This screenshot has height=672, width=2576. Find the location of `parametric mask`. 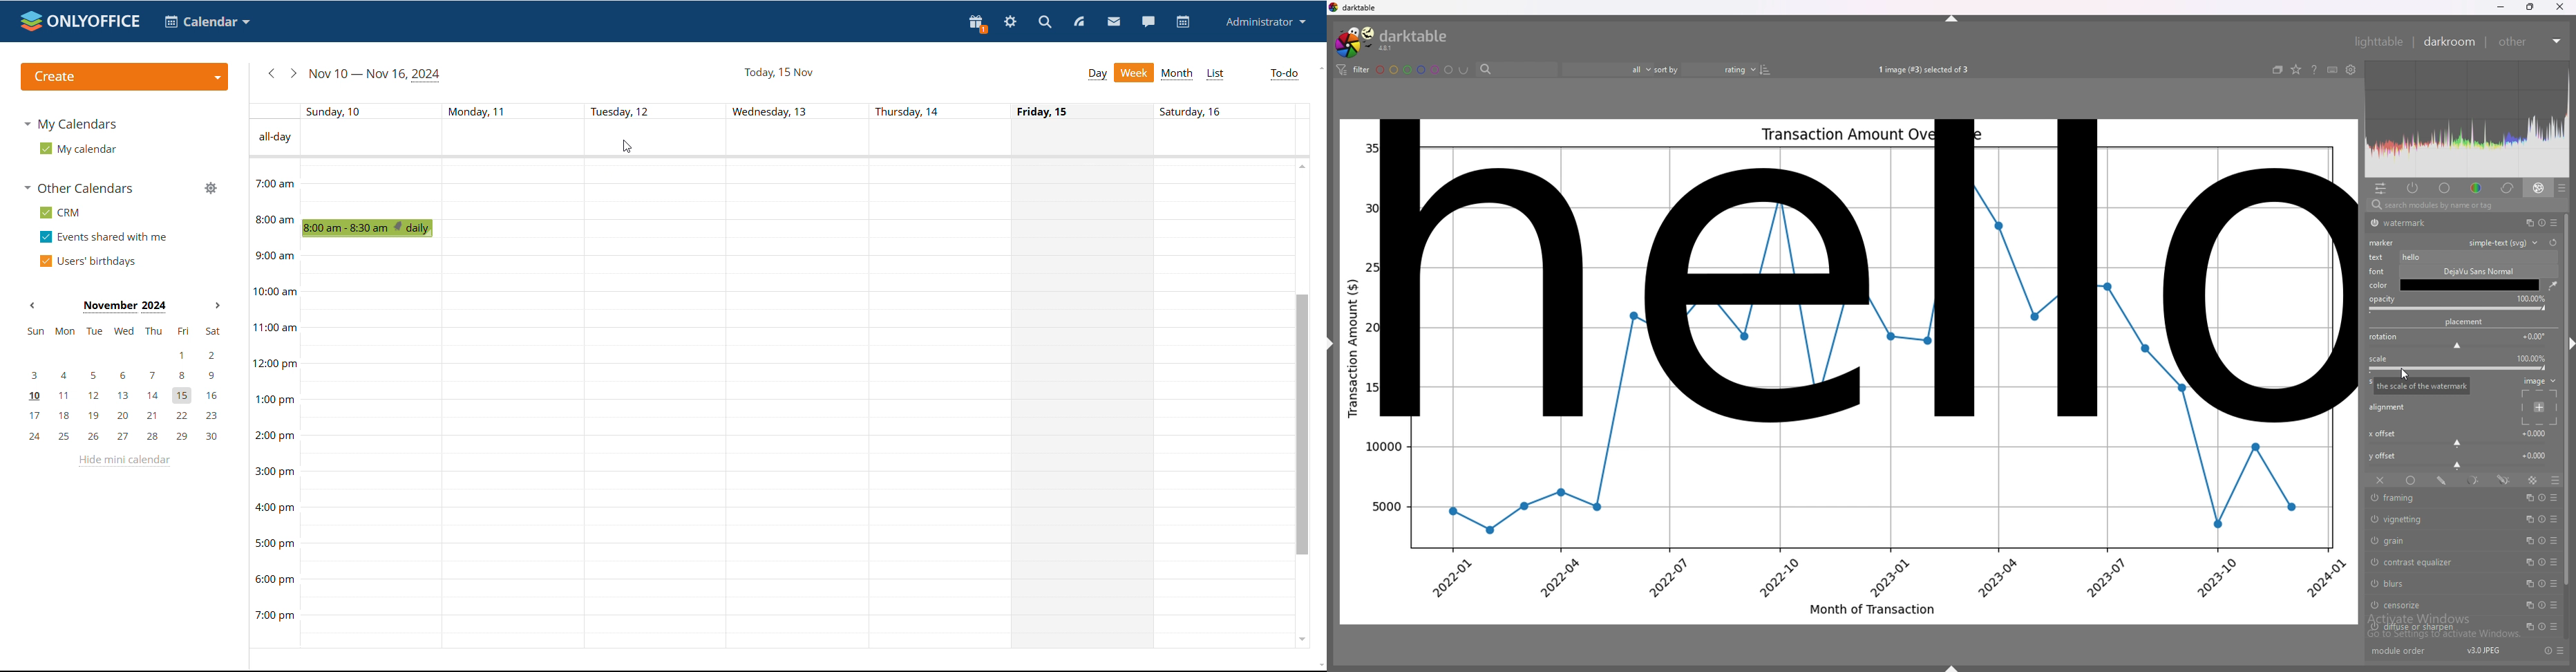

parametric mask is located at coordinates (2475, 480).